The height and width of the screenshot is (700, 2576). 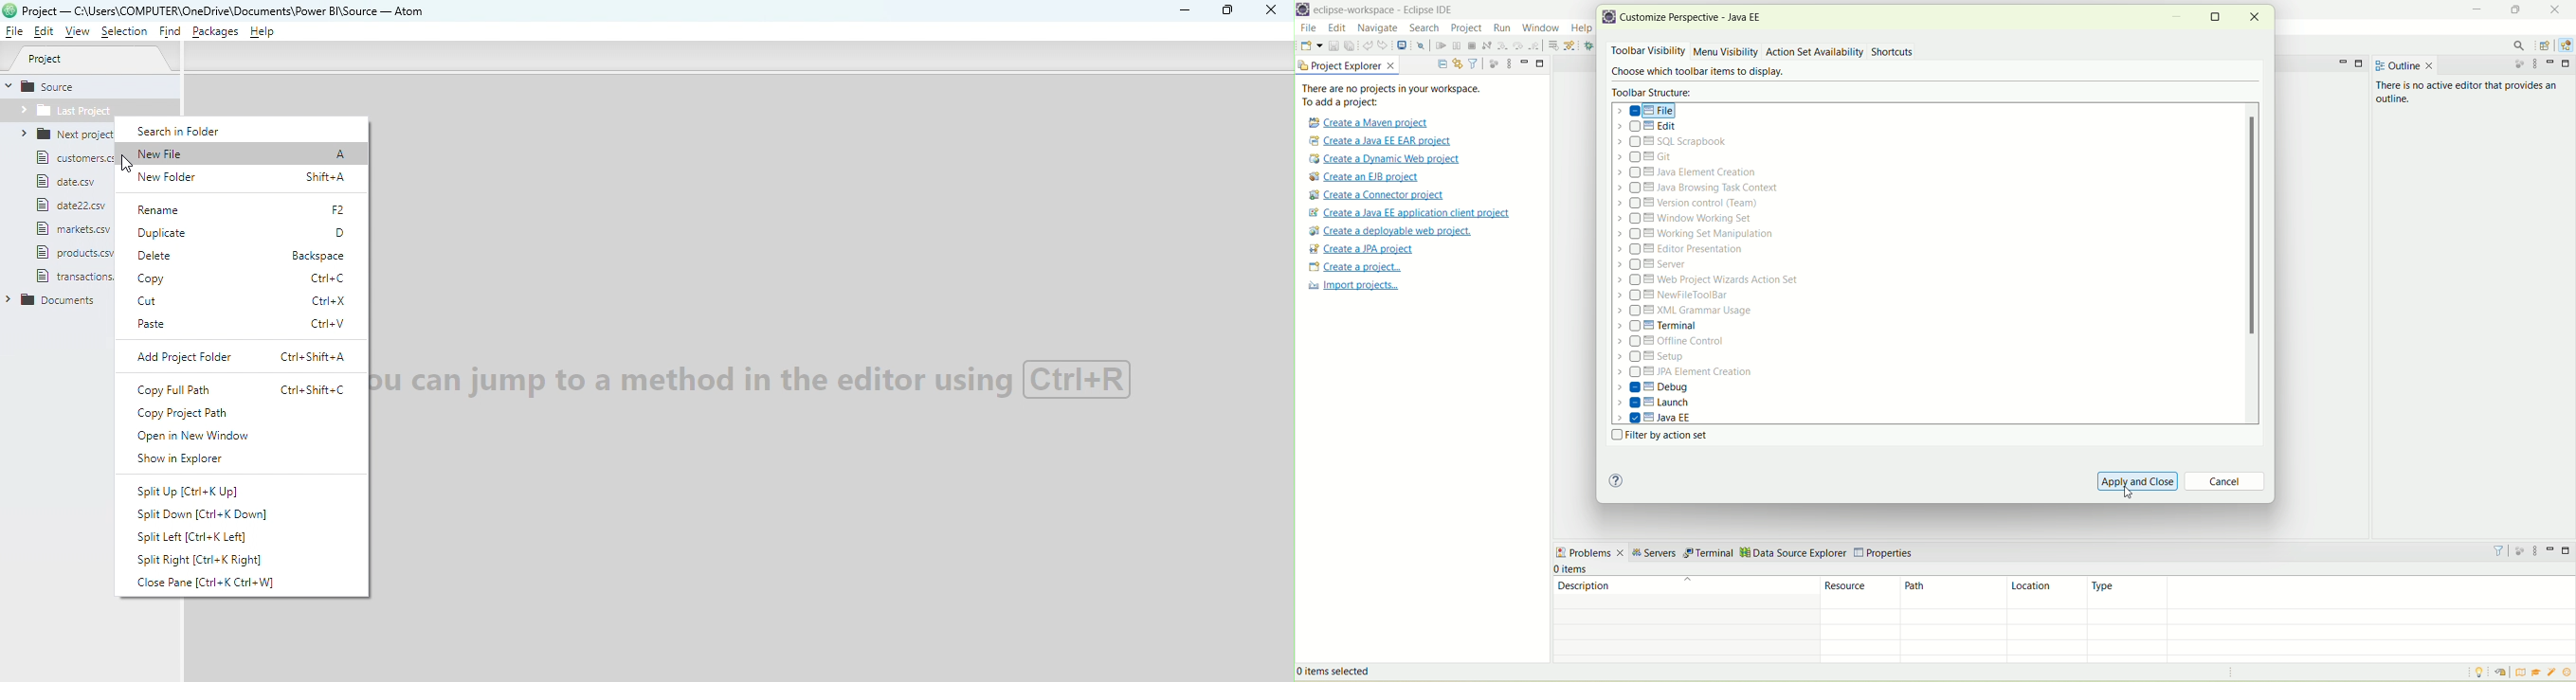 What do you see at coordinates (2521, 46) in the screenshot?
I see `search` at bounding box center [2521, 46].